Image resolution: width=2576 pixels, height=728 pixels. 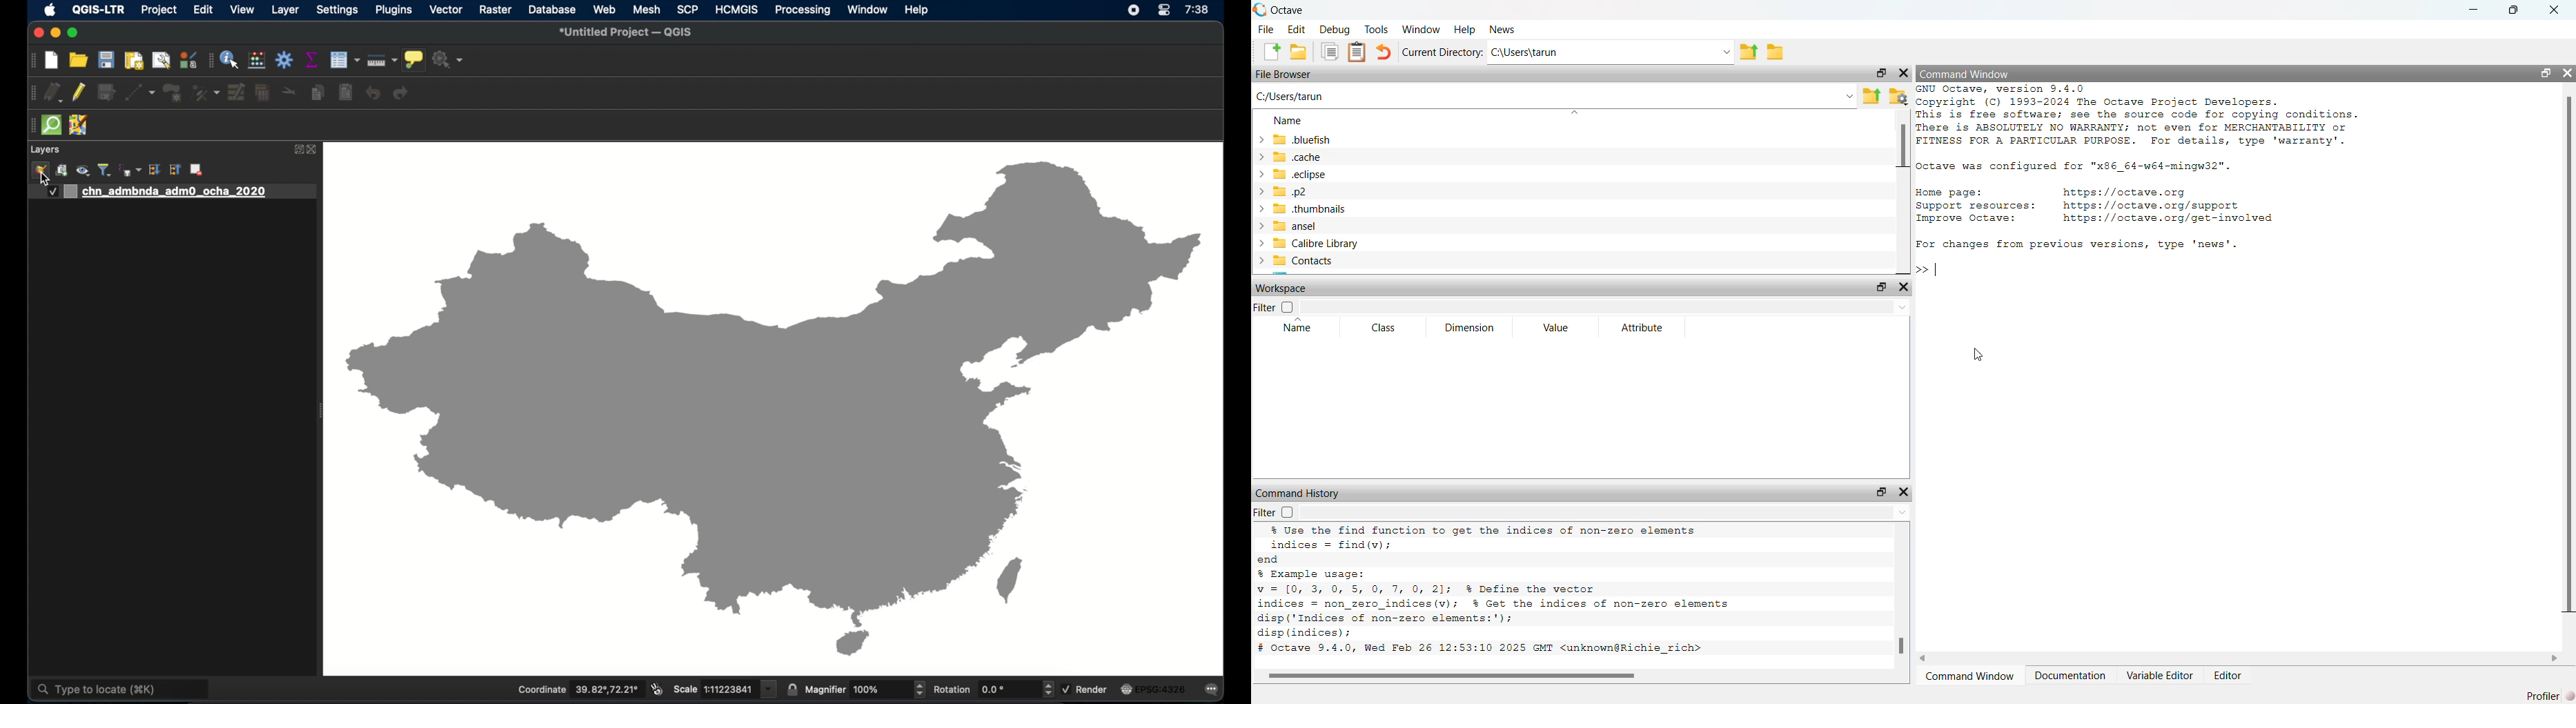 What do you see at coordinates (285, 10) in the screenshot?
I see `layer` at bounding box center [285, 10].